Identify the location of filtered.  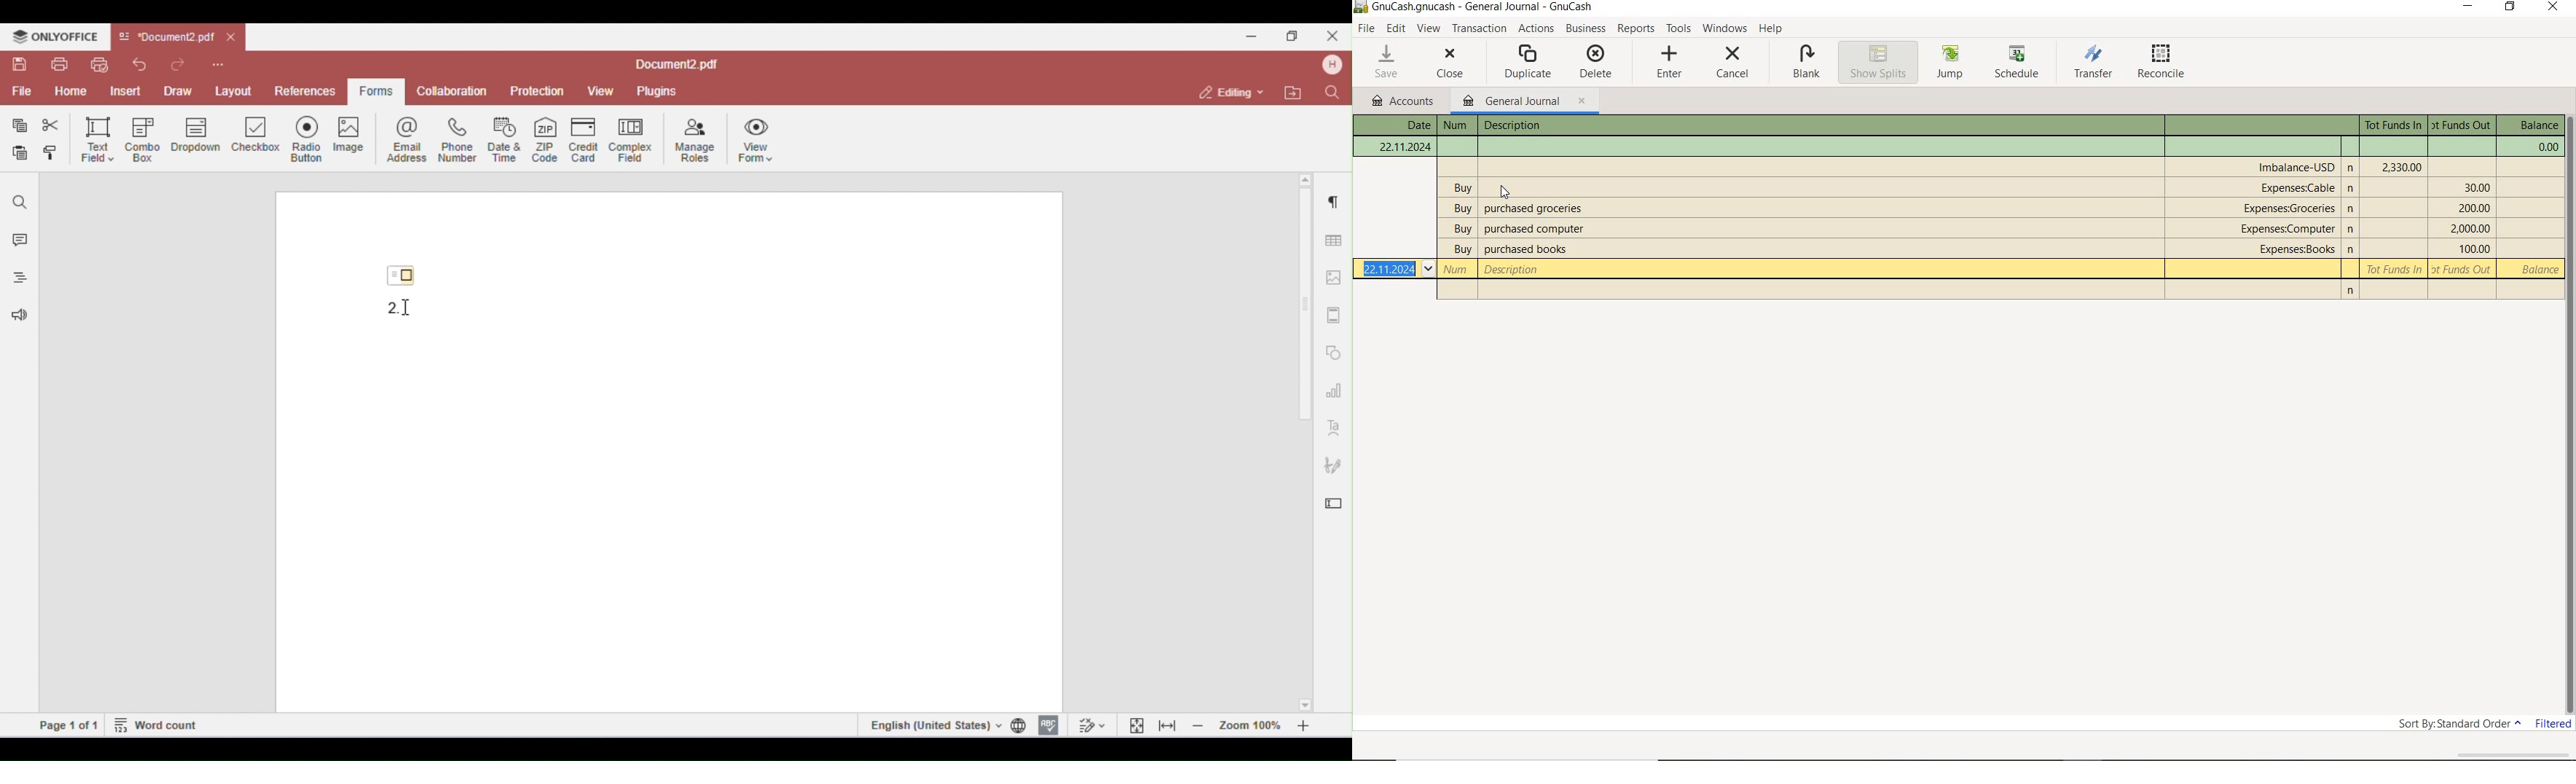
(2553, 724).